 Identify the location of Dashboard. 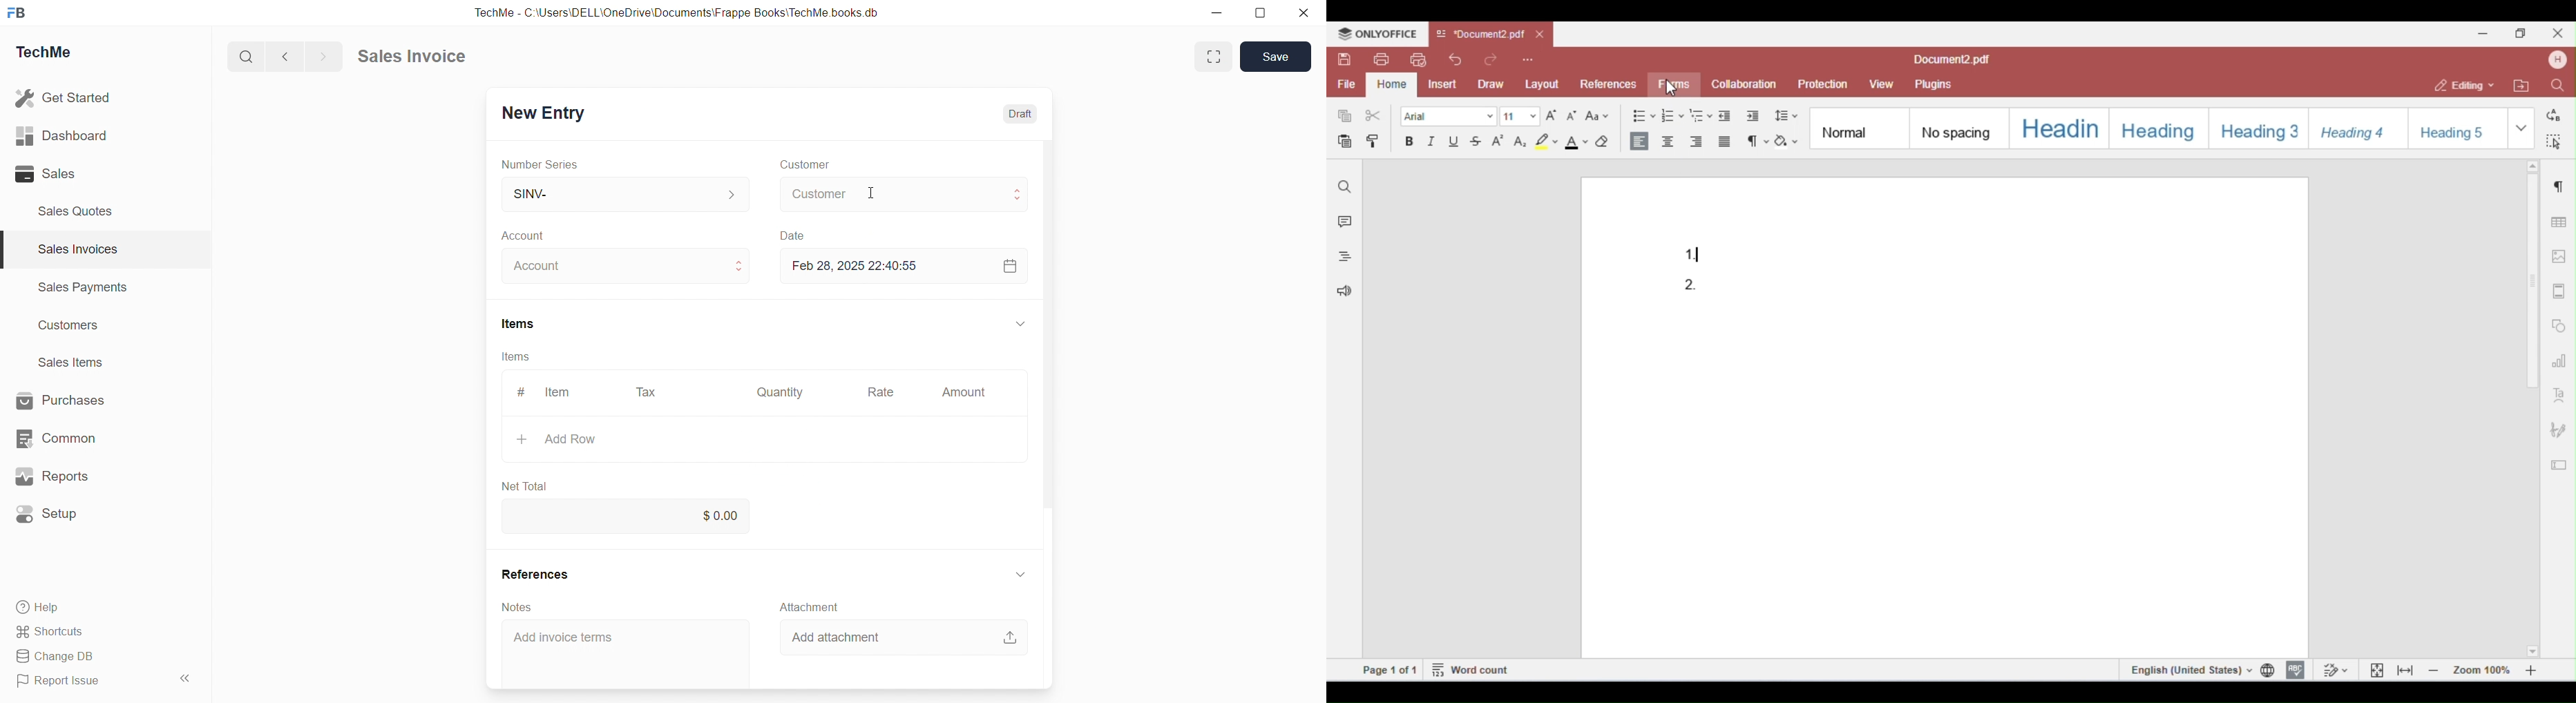
(61, 135).